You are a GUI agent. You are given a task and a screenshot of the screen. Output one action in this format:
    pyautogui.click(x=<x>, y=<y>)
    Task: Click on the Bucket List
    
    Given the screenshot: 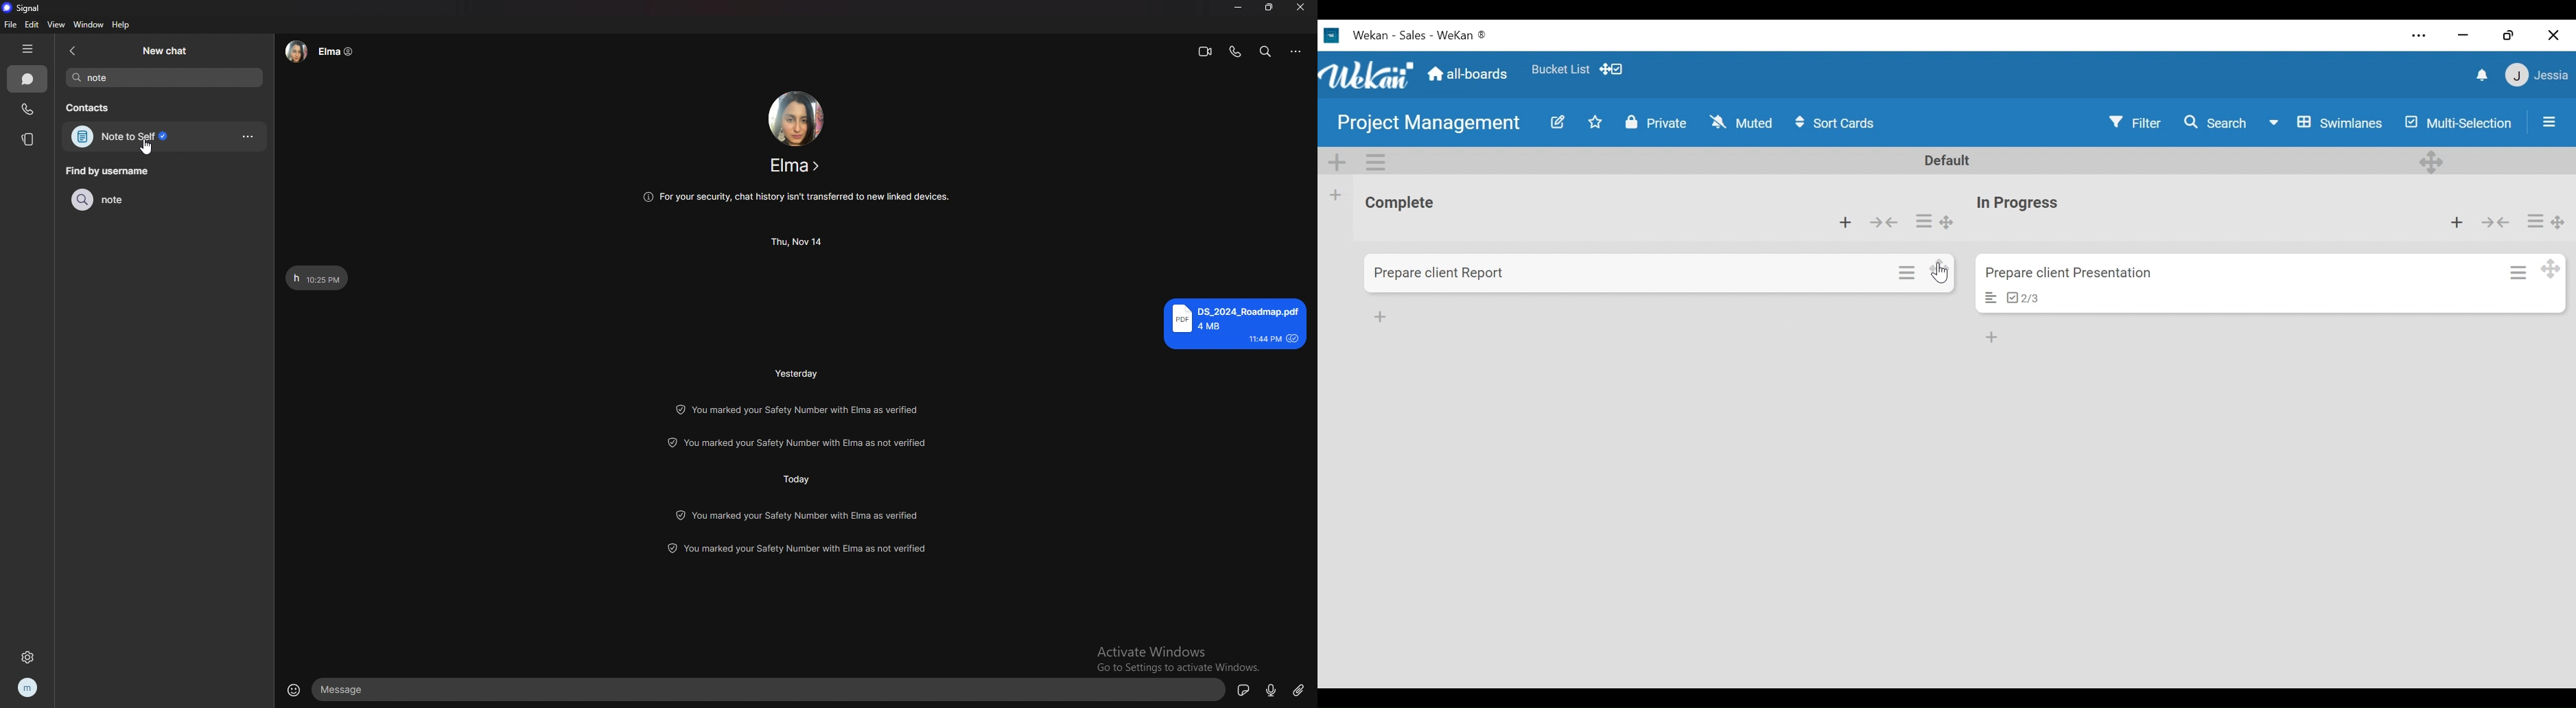 What is the action you would take?
    pyautogui.click(x=1560, y=68)
    